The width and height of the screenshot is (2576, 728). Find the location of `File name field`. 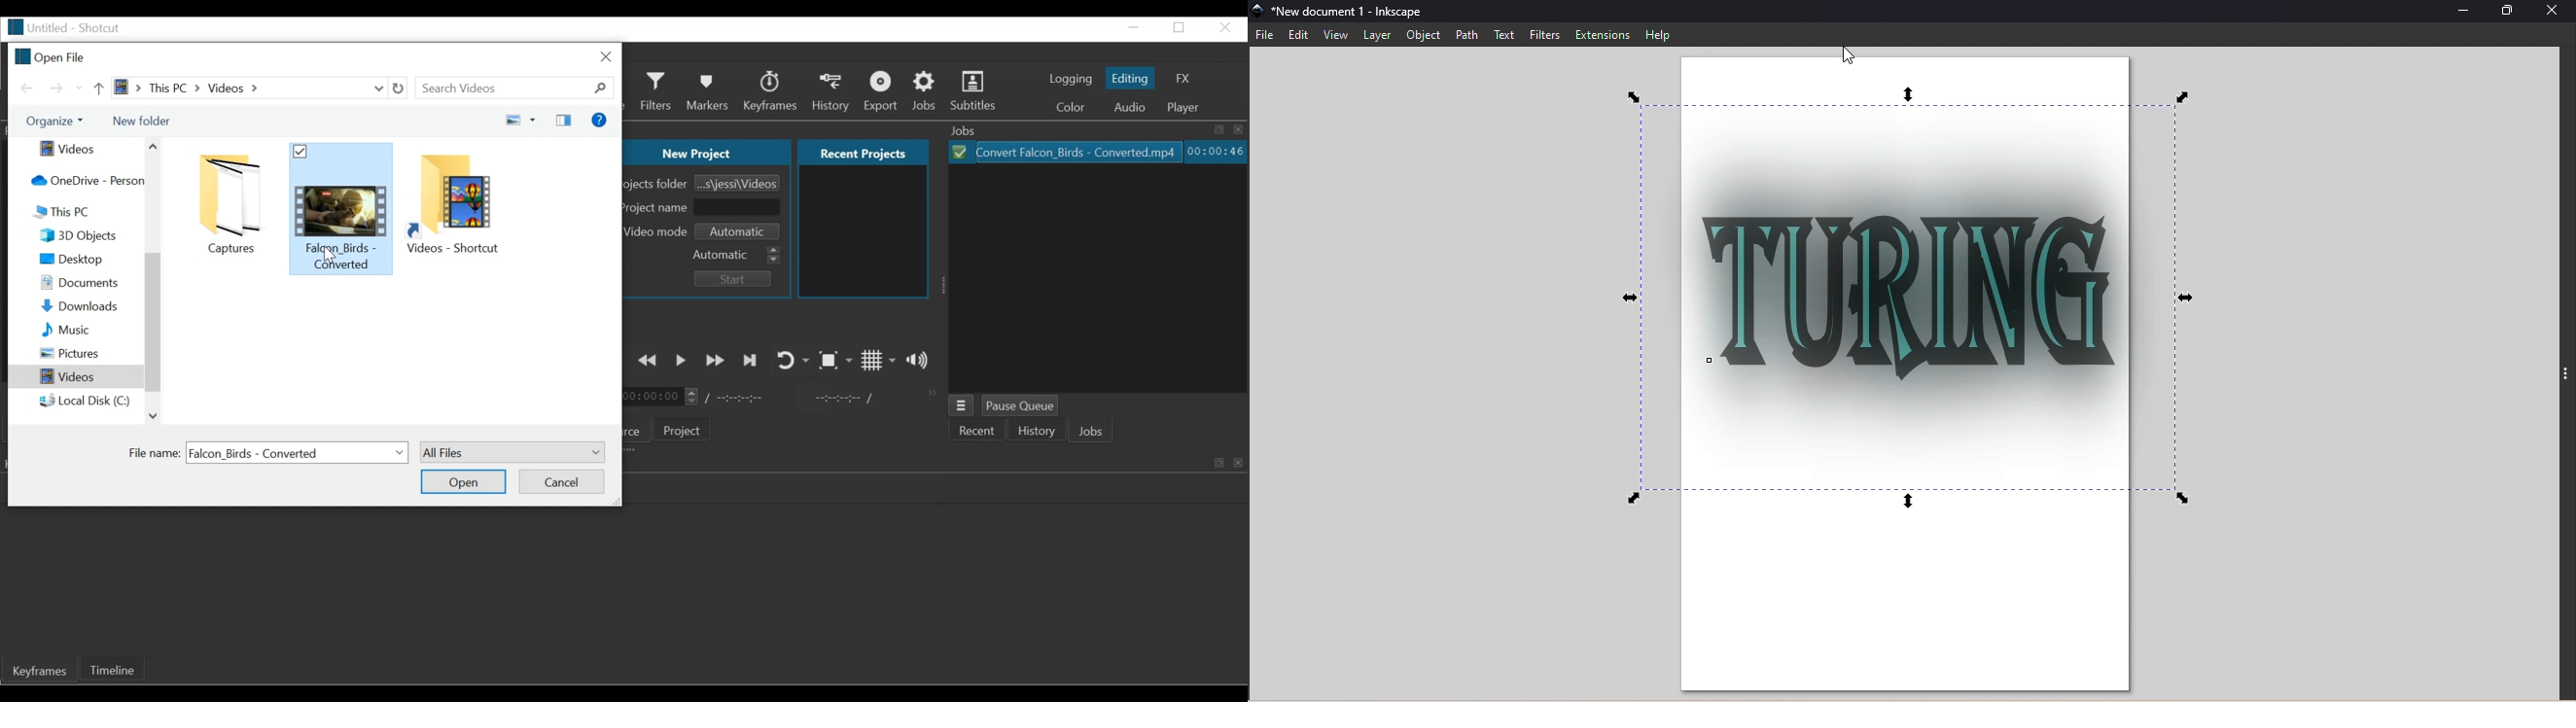

File name field is located at coordinates (297, 452).